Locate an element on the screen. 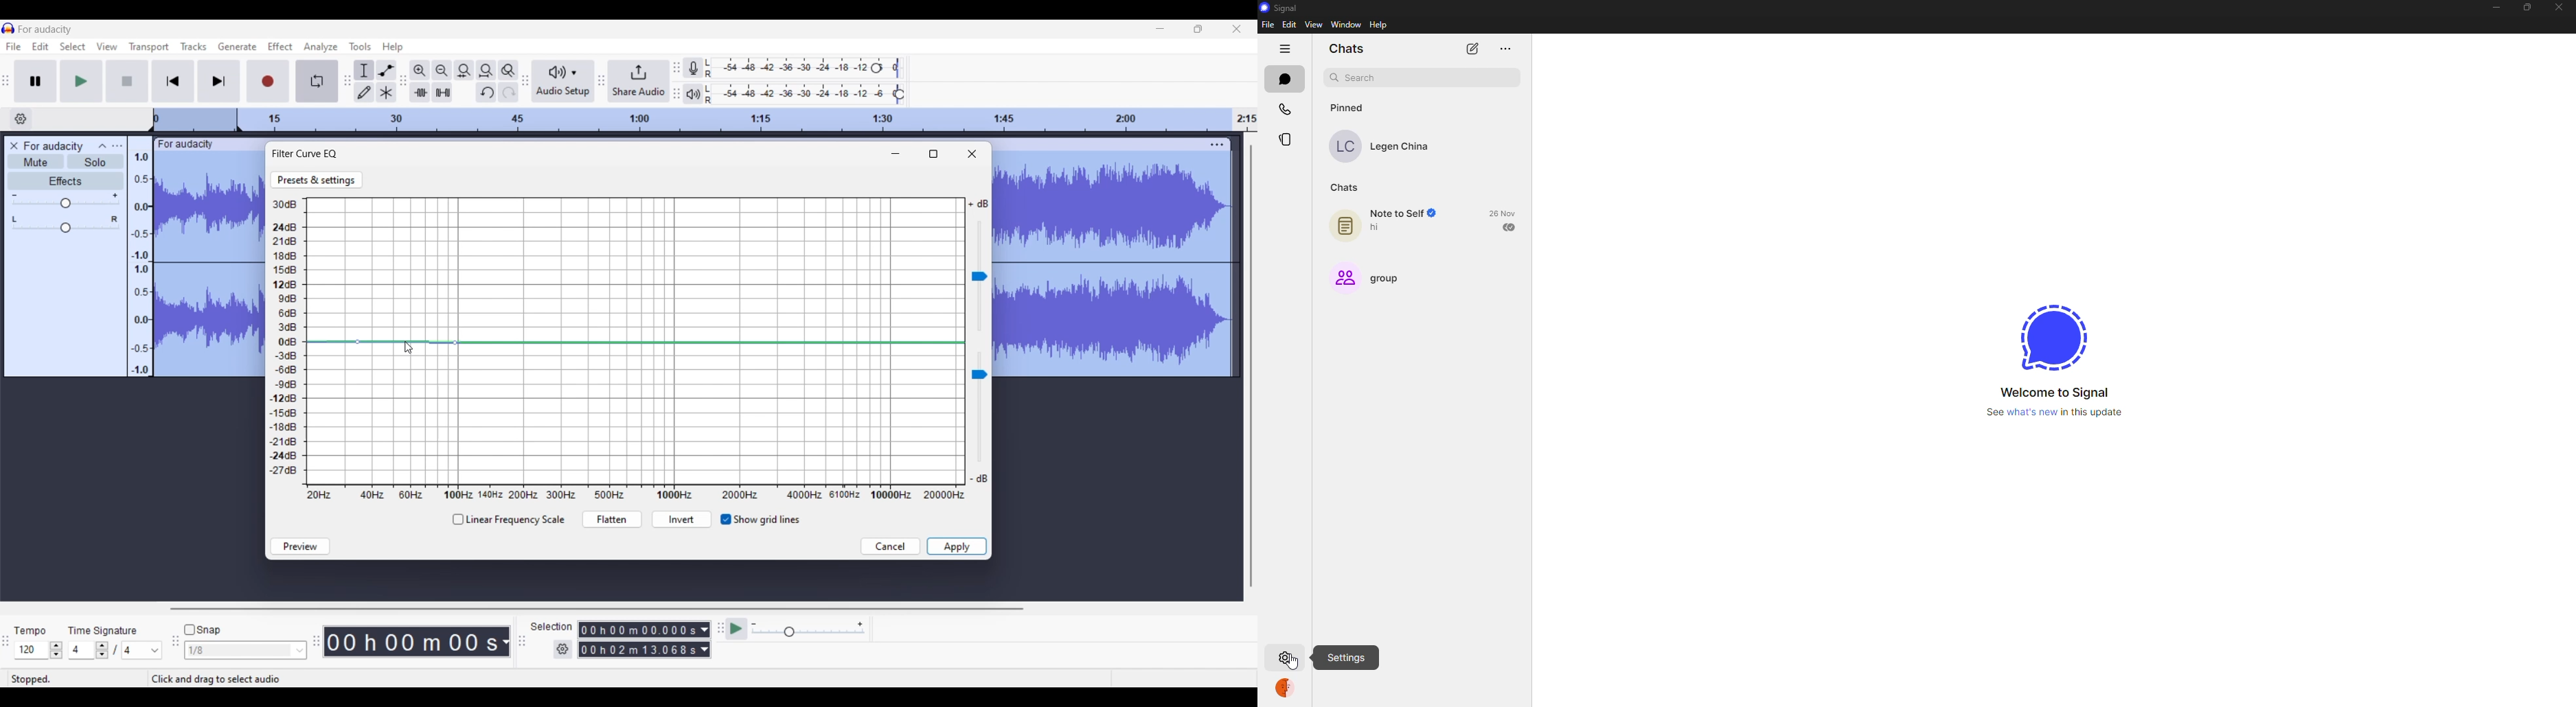 The image size is (2576, 728). Audio record duration is located at coordinates (506, 642).